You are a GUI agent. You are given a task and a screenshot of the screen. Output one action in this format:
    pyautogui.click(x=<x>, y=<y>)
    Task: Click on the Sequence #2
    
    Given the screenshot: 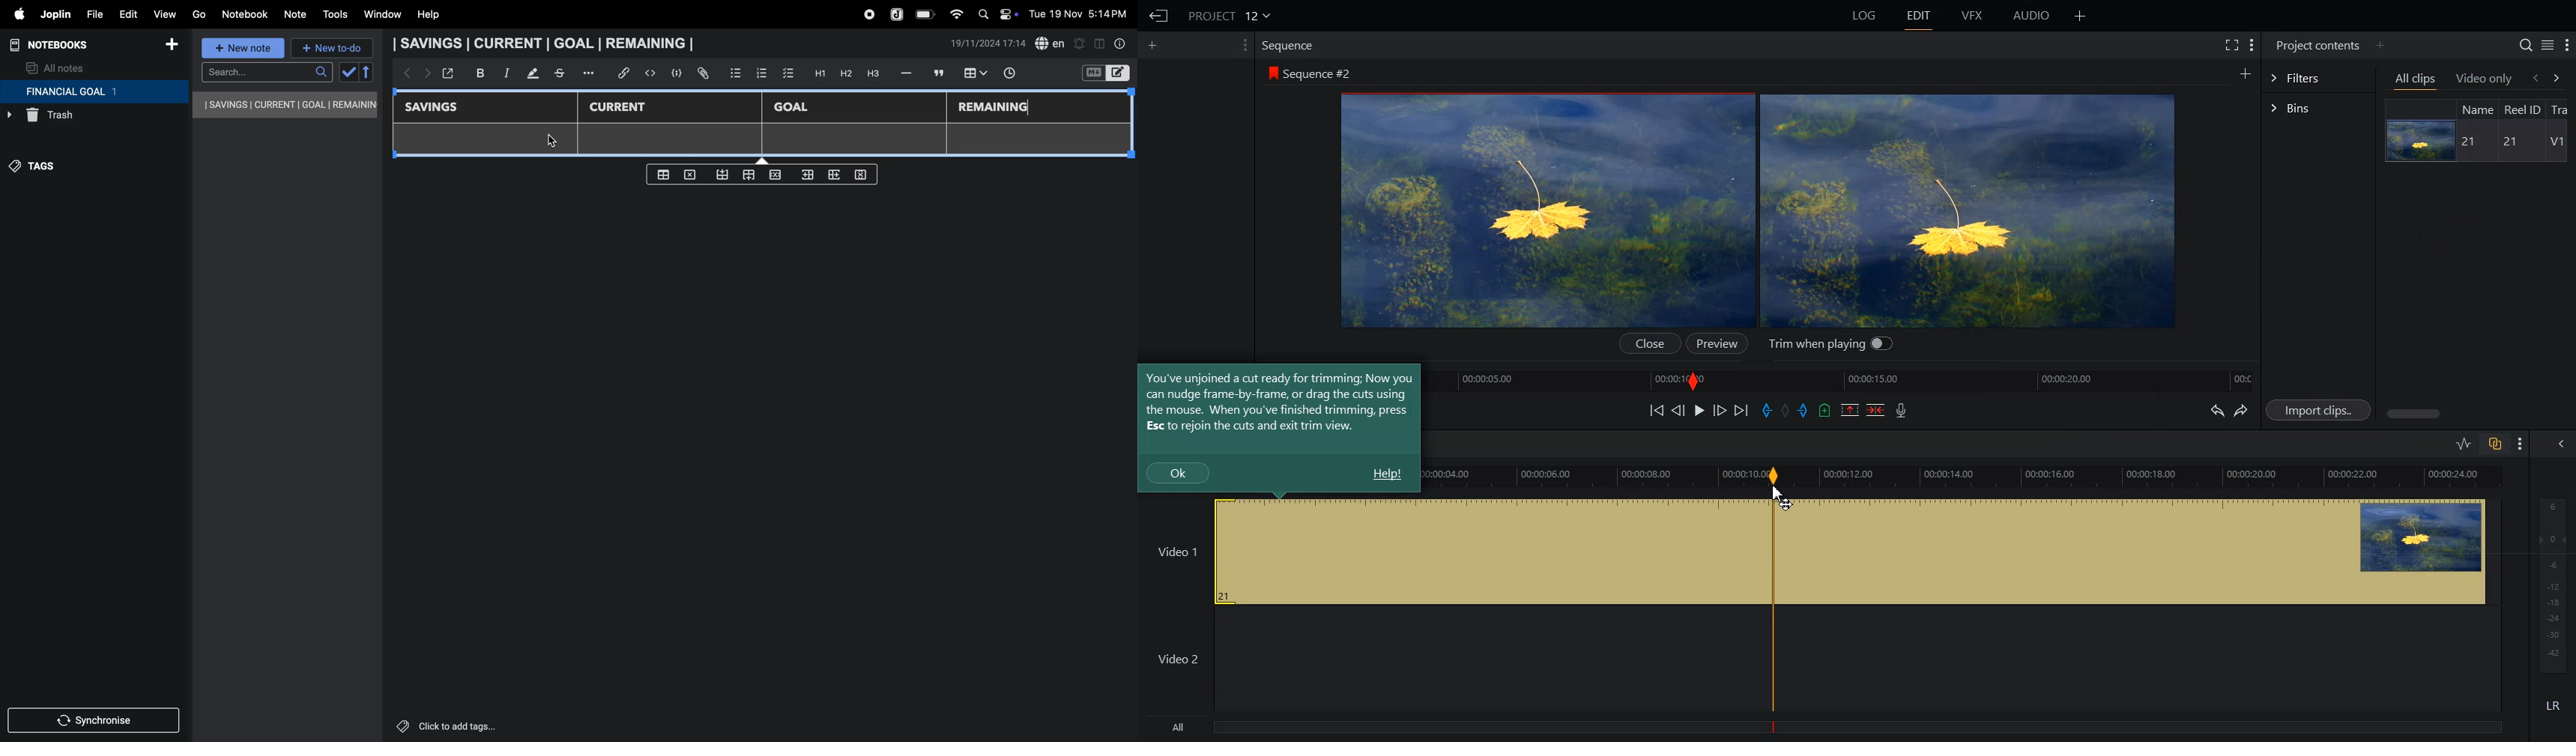 What is the action you would take?
    pyautogui.click(x=1320, y=71)
    